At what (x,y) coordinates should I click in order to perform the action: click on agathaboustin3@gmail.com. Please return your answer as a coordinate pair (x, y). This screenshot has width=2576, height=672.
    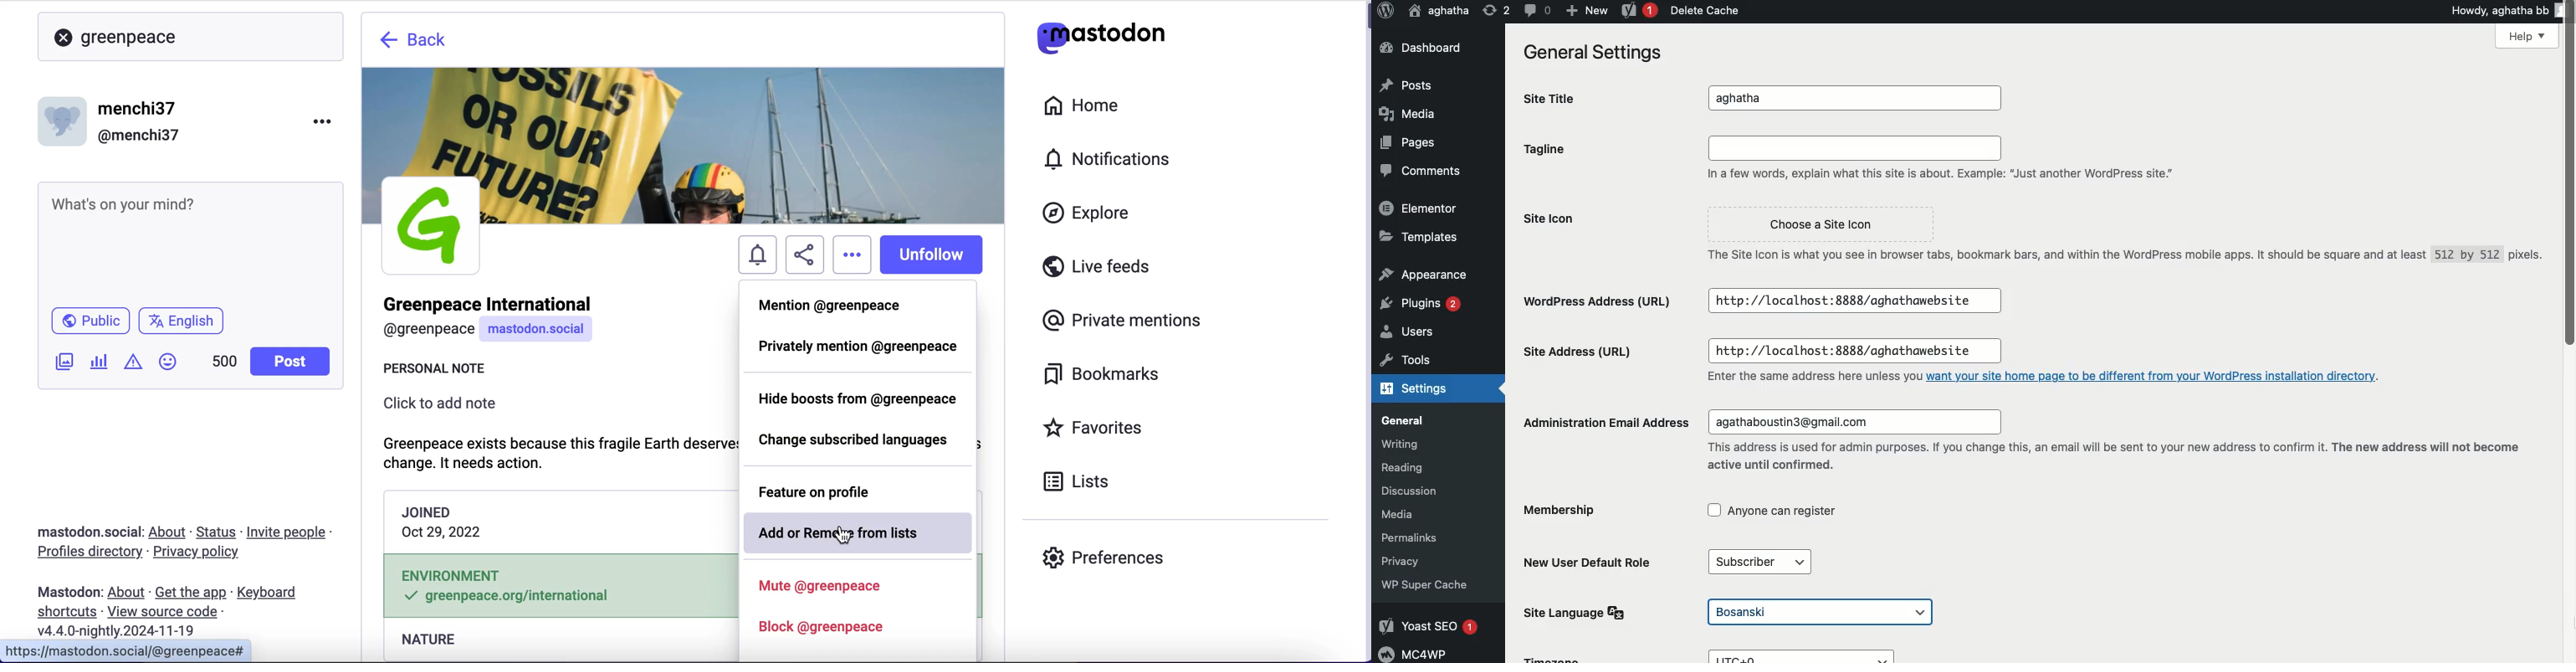
    Looking at the image, I should click on (1851, 423).